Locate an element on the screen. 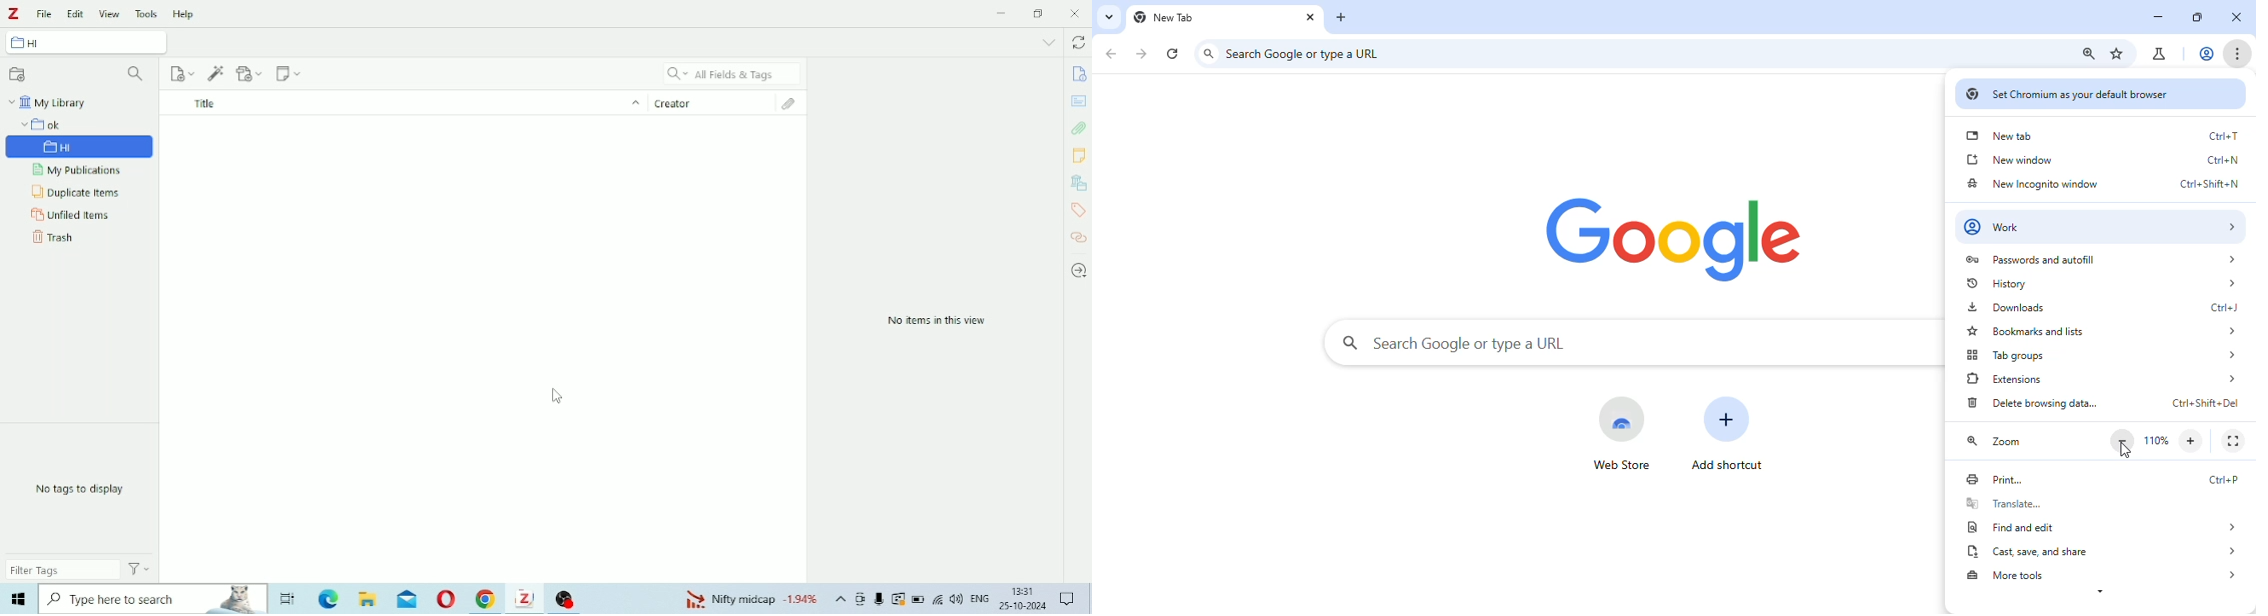  zoom is located at coordinates (1997, 442).